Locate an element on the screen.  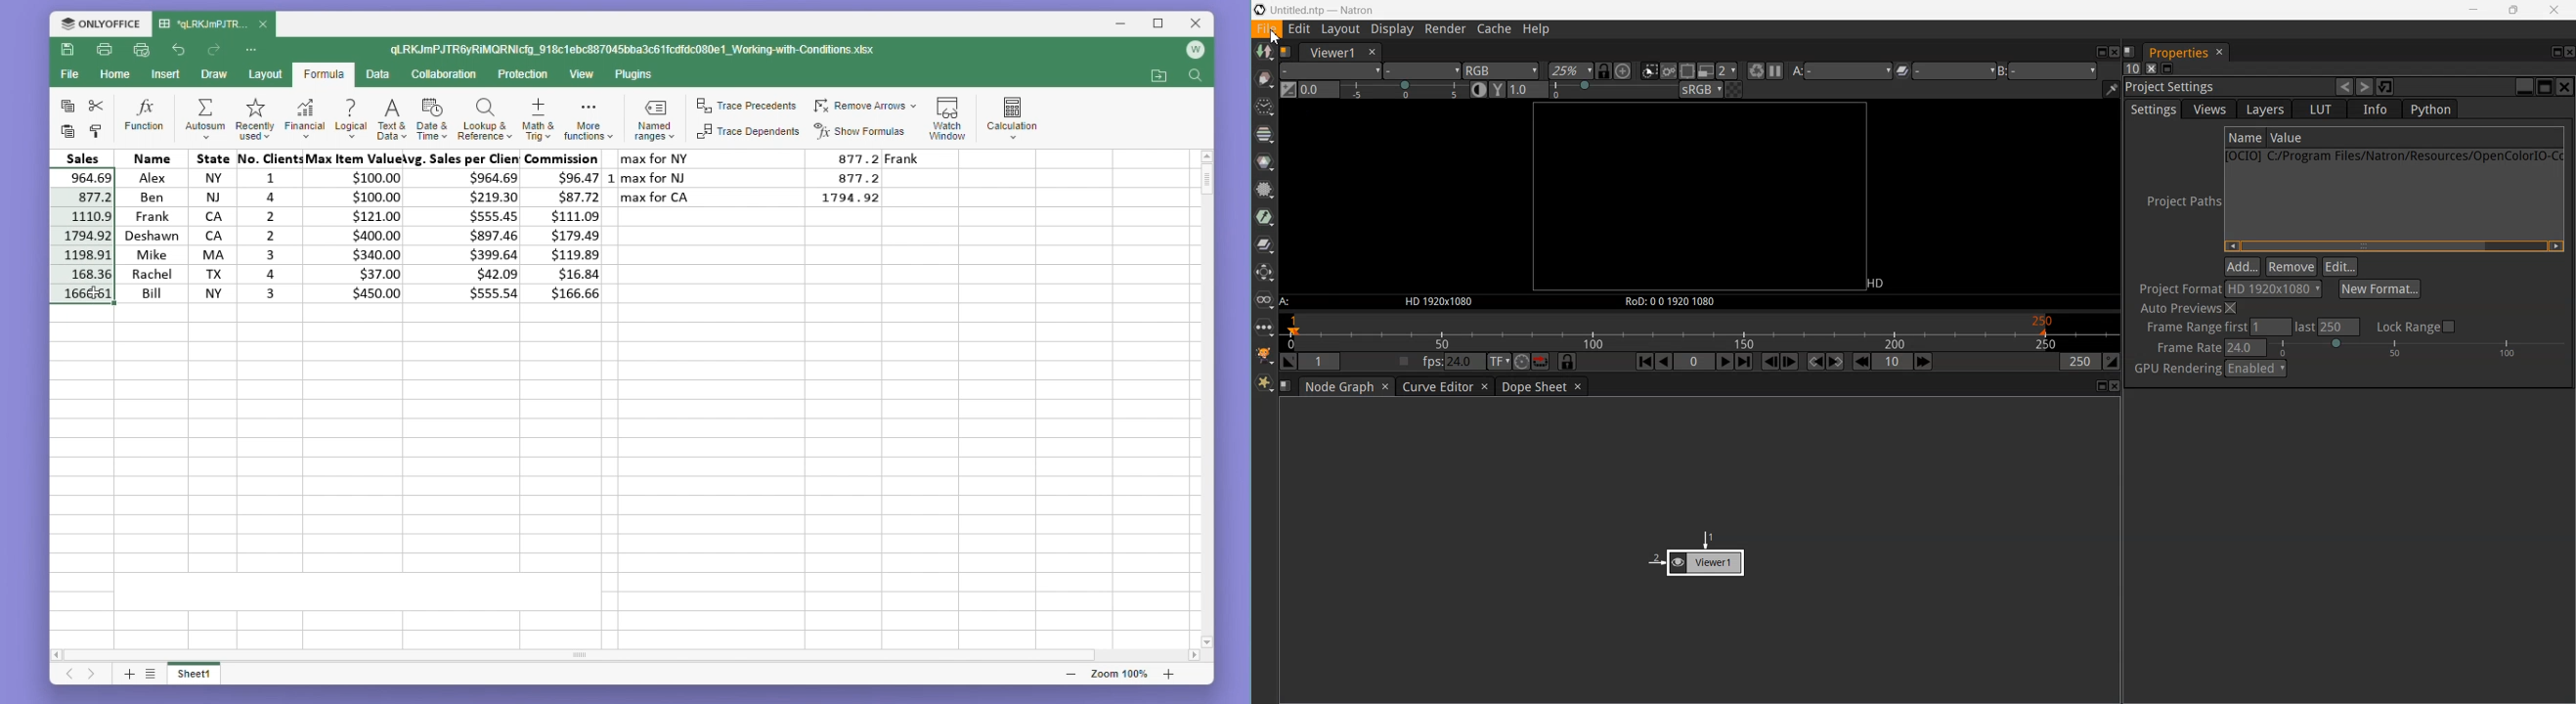
paste is located at coordinates (68, 132).